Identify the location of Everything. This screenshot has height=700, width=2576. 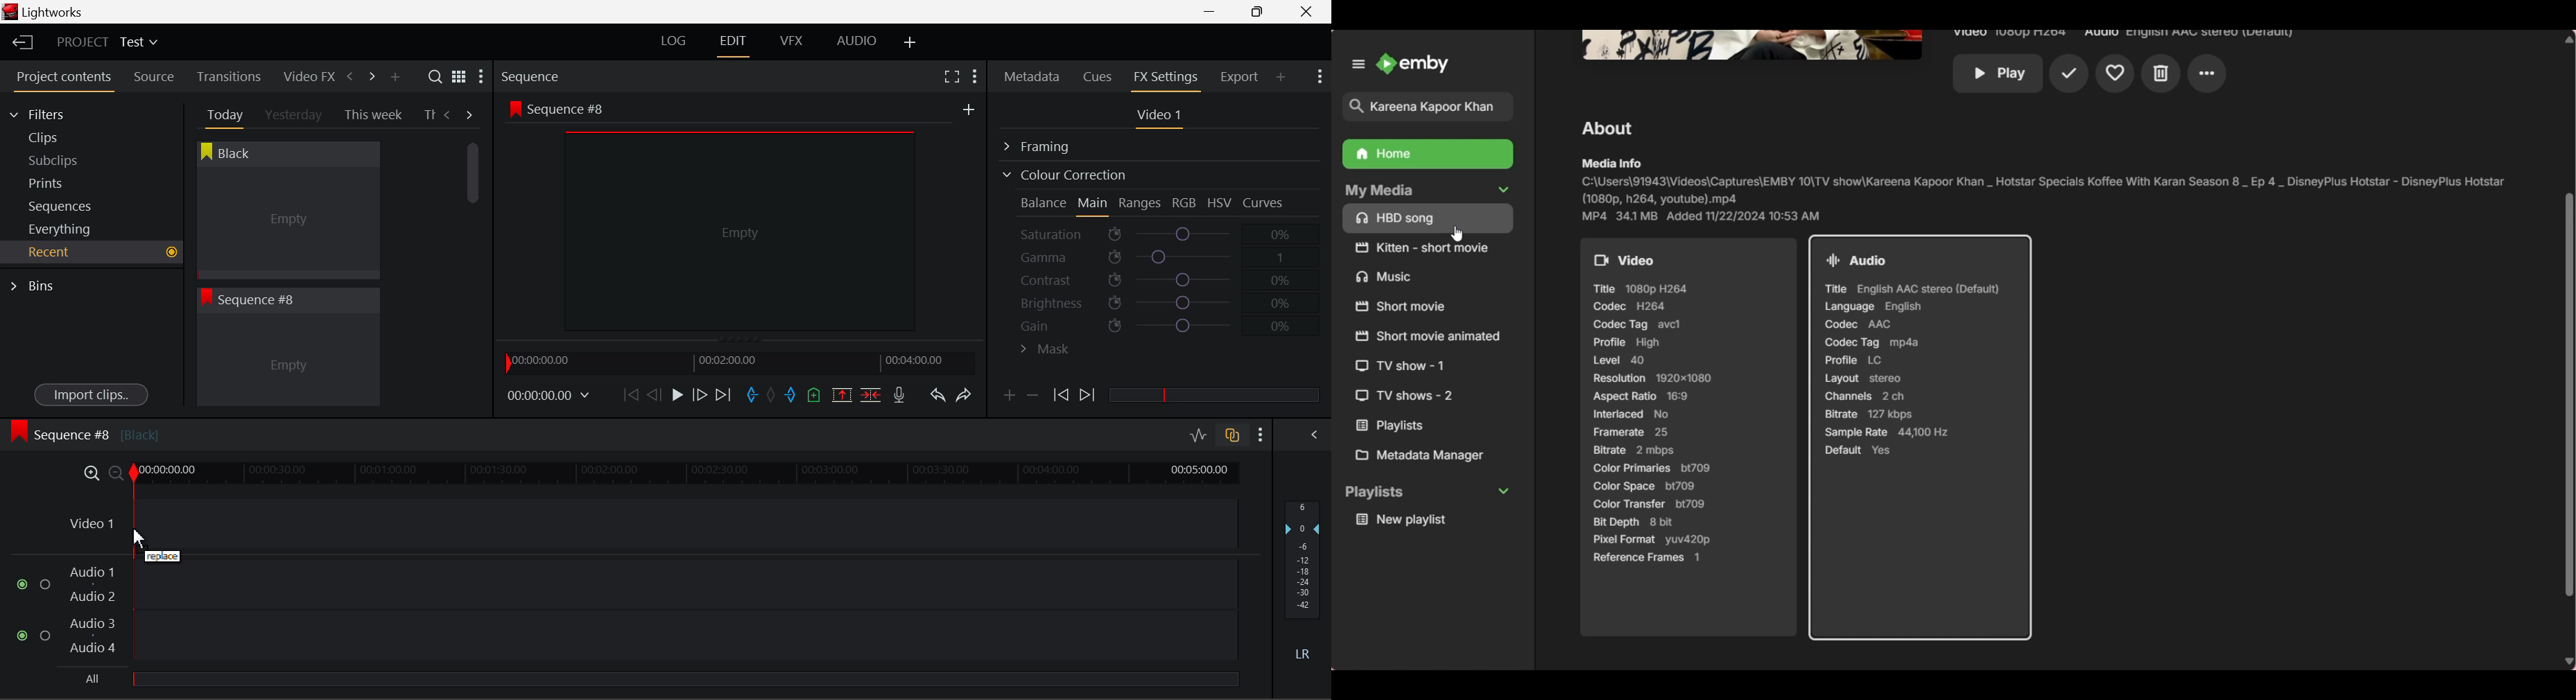
(62, 229).